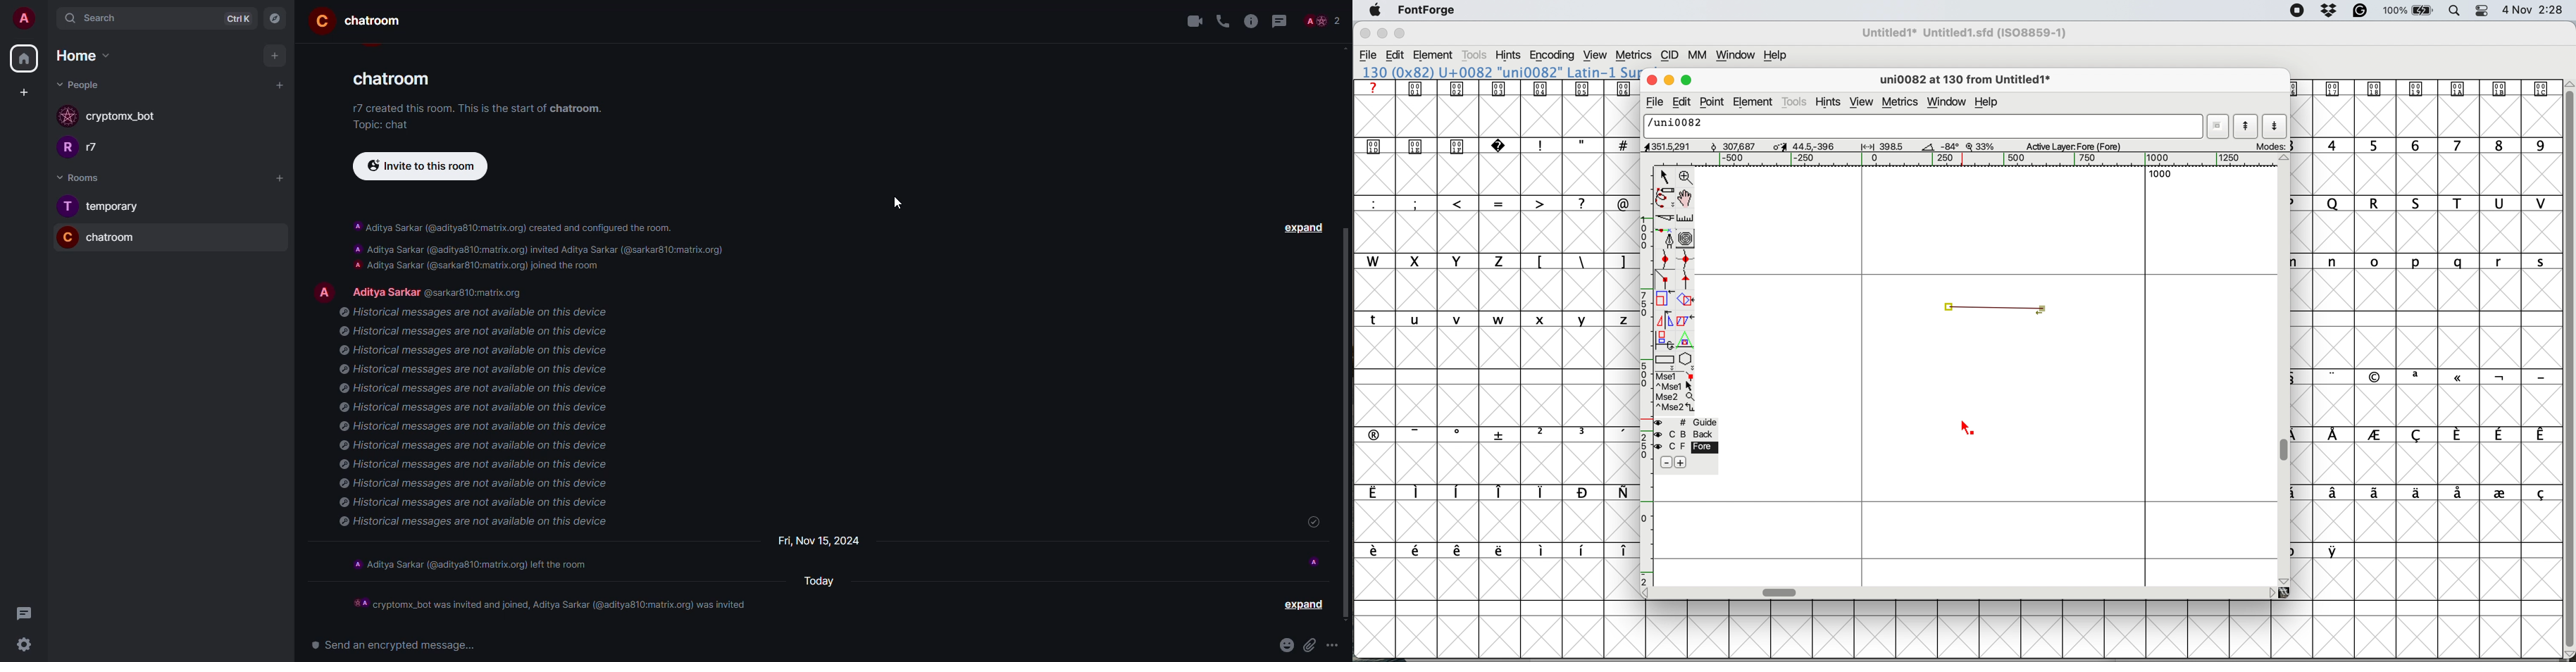 The width and height of the screenshot is (2576, 672). What do you see at coordinates (1964, 81) in the screenshot?
I see `glyph name` at bounding box center [1964, 81].